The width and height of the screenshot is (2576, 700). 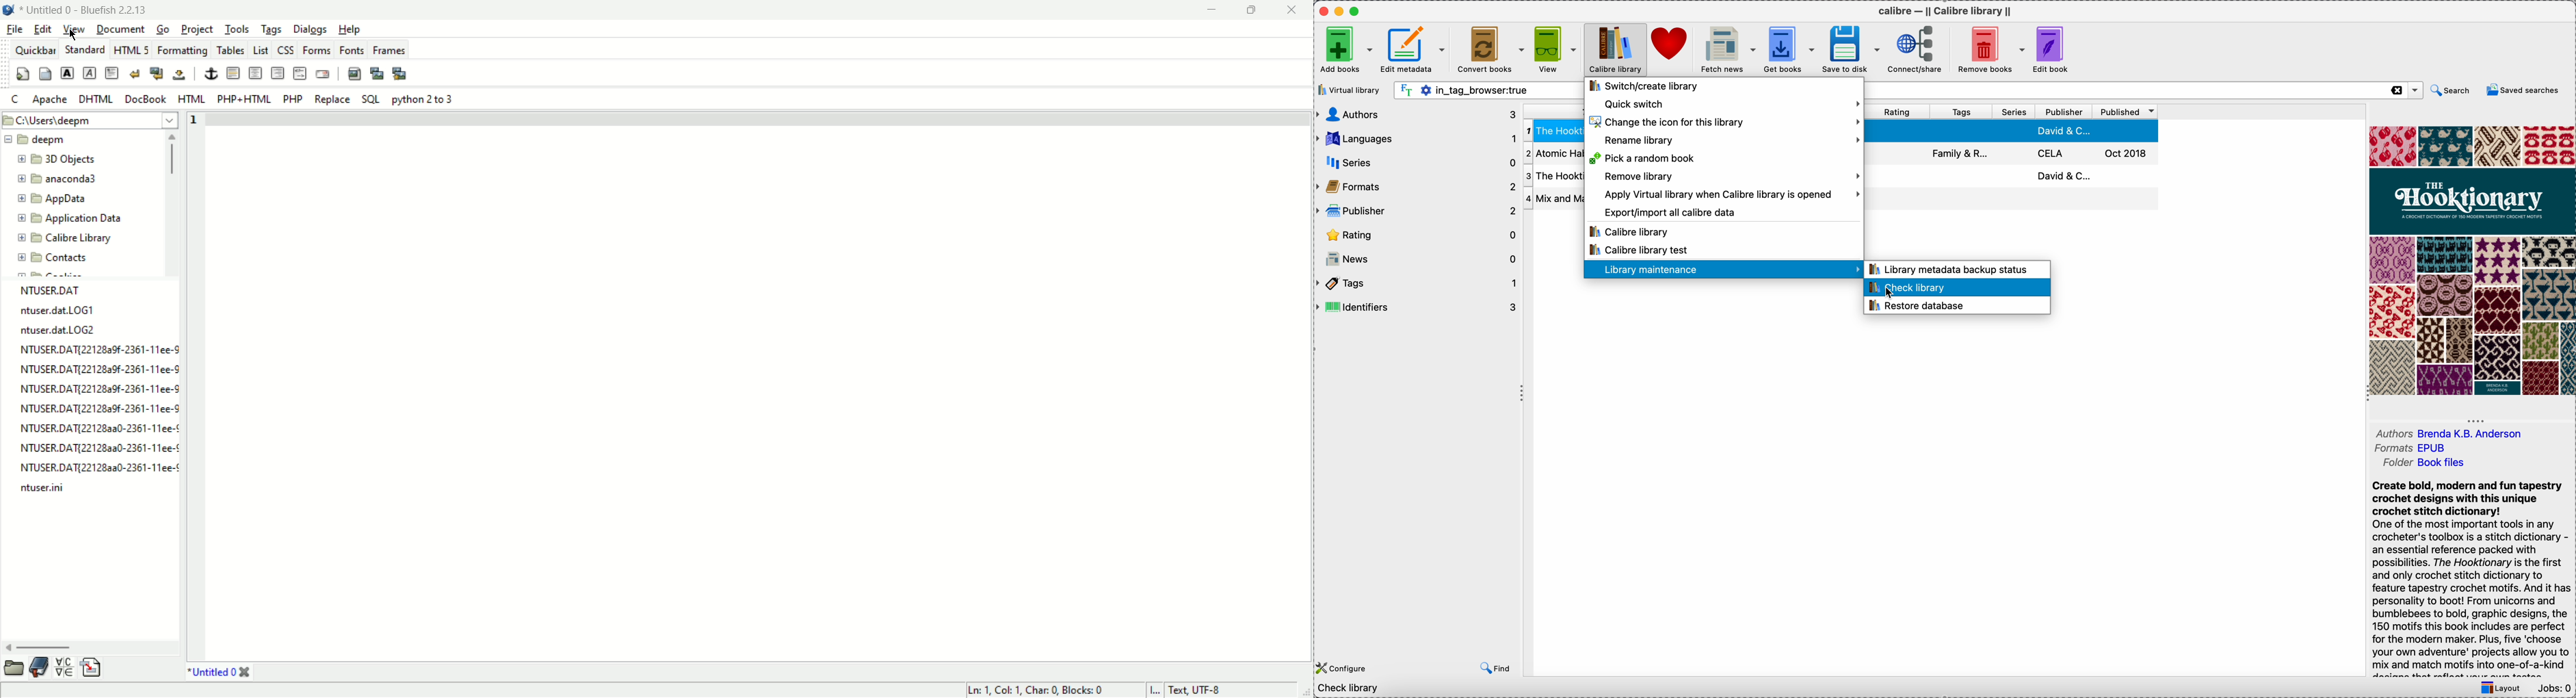 What do you see at coordinates (1852, 49) in the screenshot?
I see `save to disk` at bounding box center [1852, 49].